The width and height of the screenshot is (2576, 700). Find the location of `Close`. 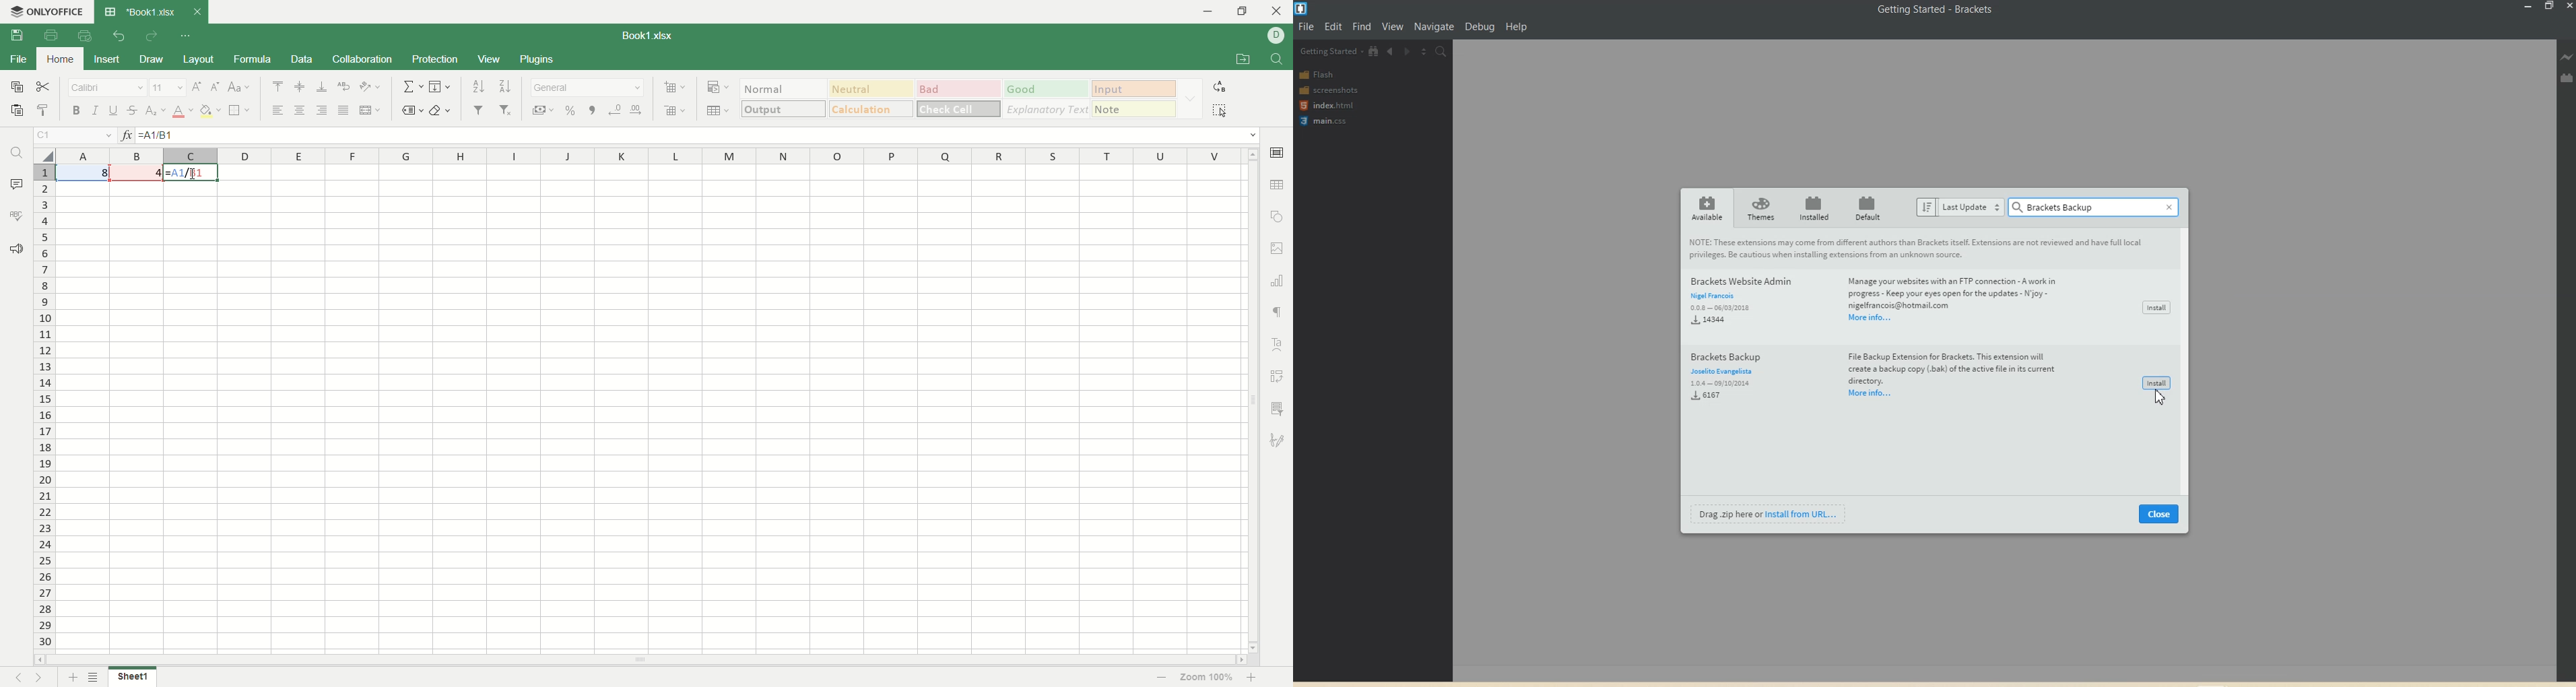

Close is located at coordinates (2171, 207).